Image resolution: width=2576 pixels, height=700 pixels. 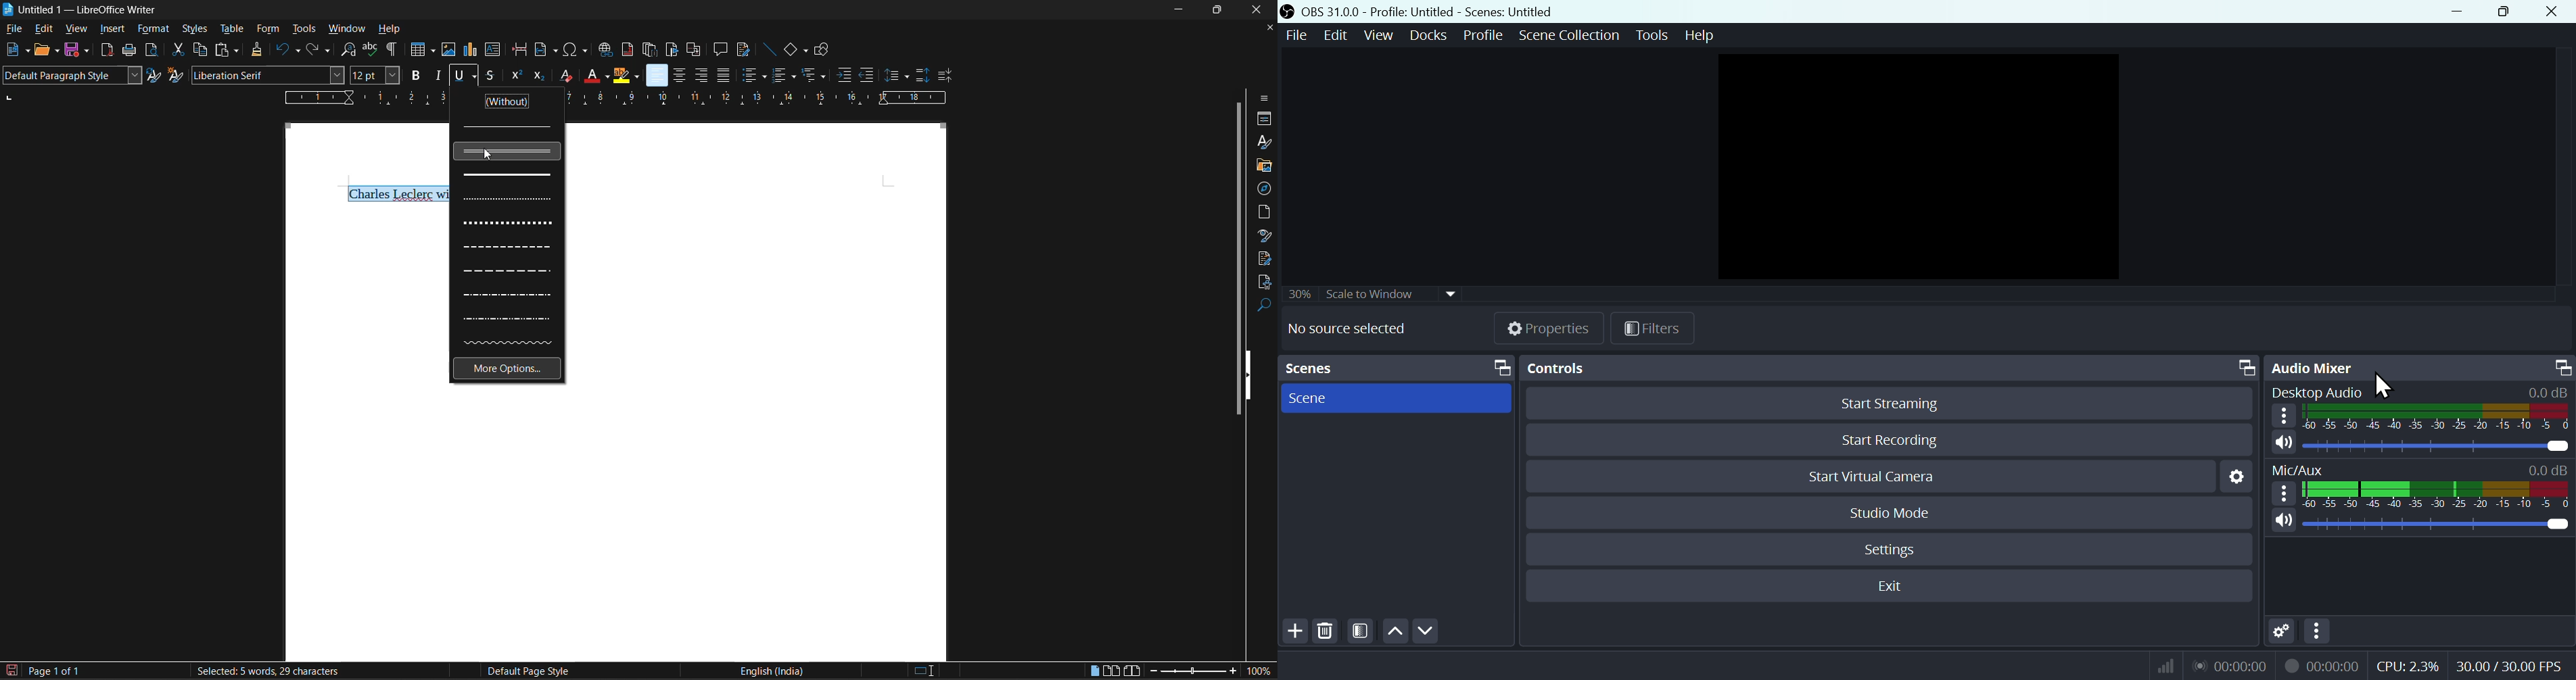 What do you see at coordinates (2317, 629) in the screenshot?
I see `More options` at bounding box center [2317, 629].